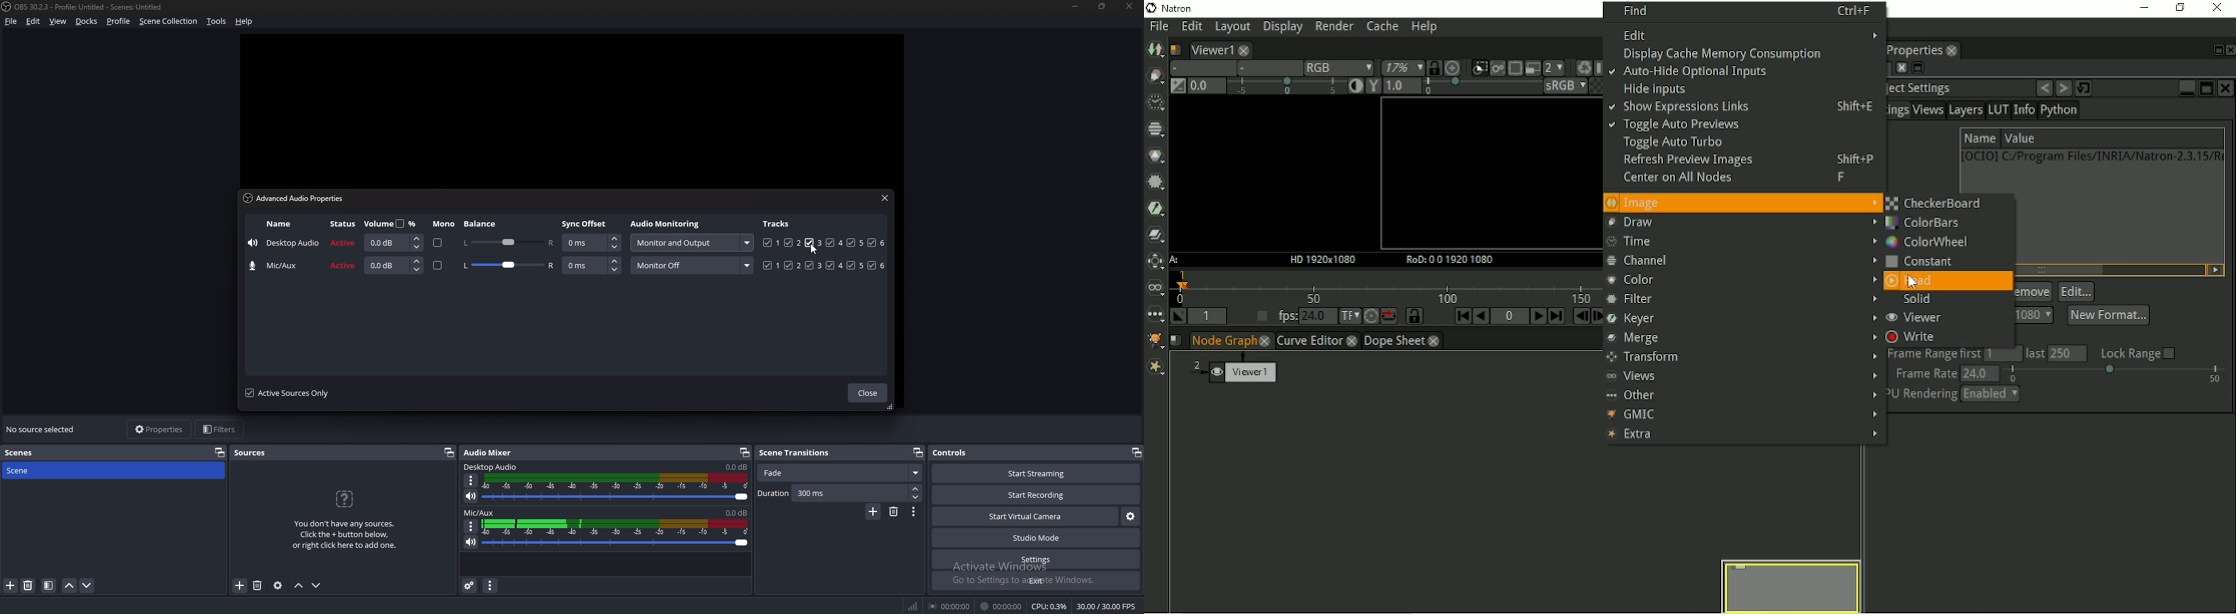 The image size is (2240, 616). What do you see at coordinates (1671, 143) in the screenshot?
I see `Toggle auto turbo` at bounding box center [1671, 143].